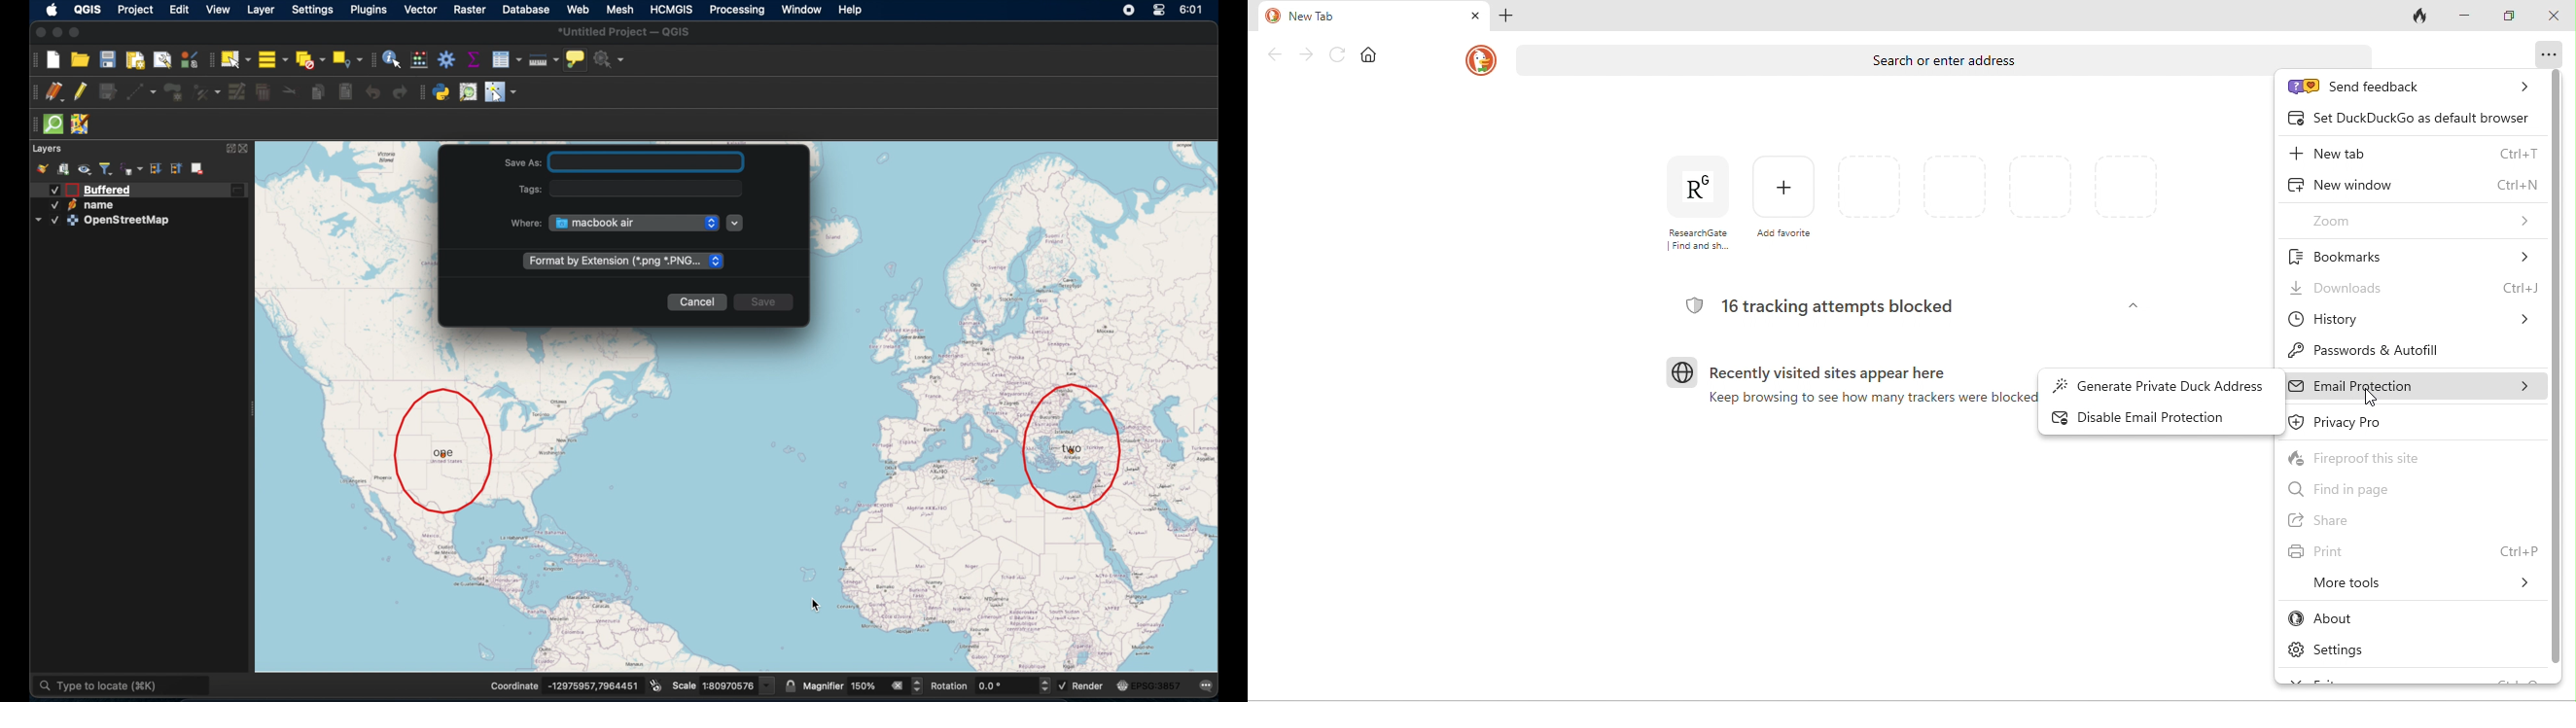 The image size is (2576, 728). Describe the element at coordinates (132, 167) in the screenshot. I see `filter legend by expression` at that location.